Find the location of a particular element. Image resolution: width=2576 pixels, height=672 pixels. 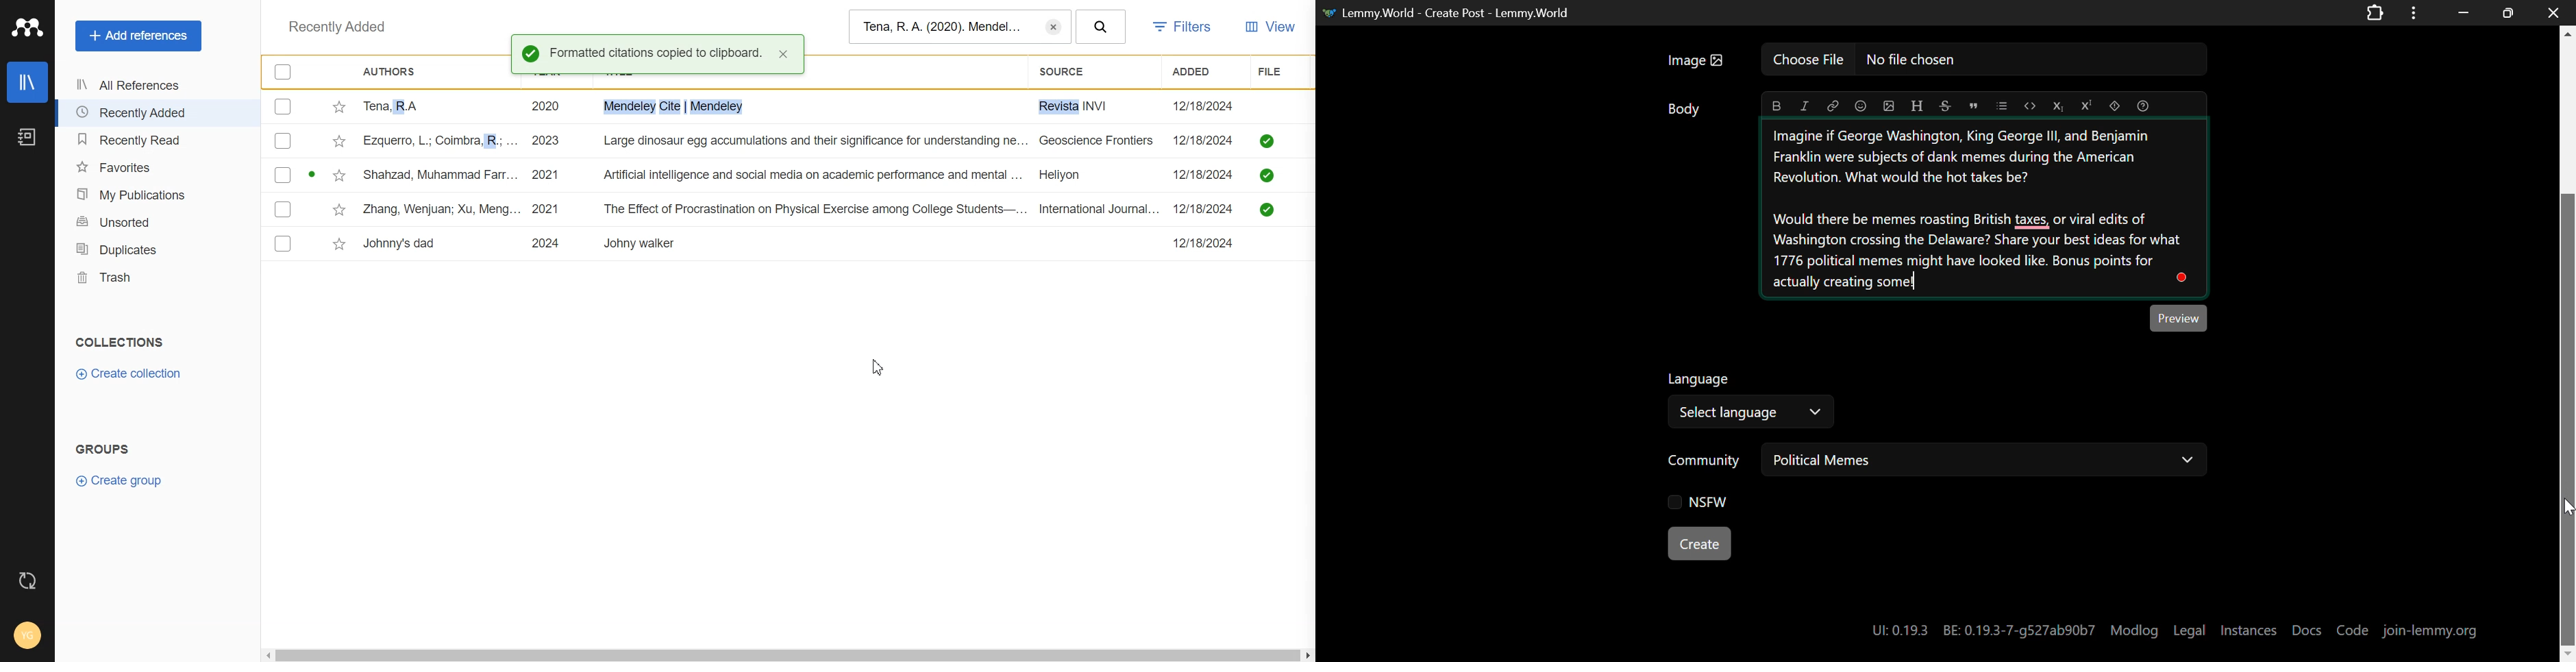

Horizontal scroll bar is located at coordinates (788, 656).